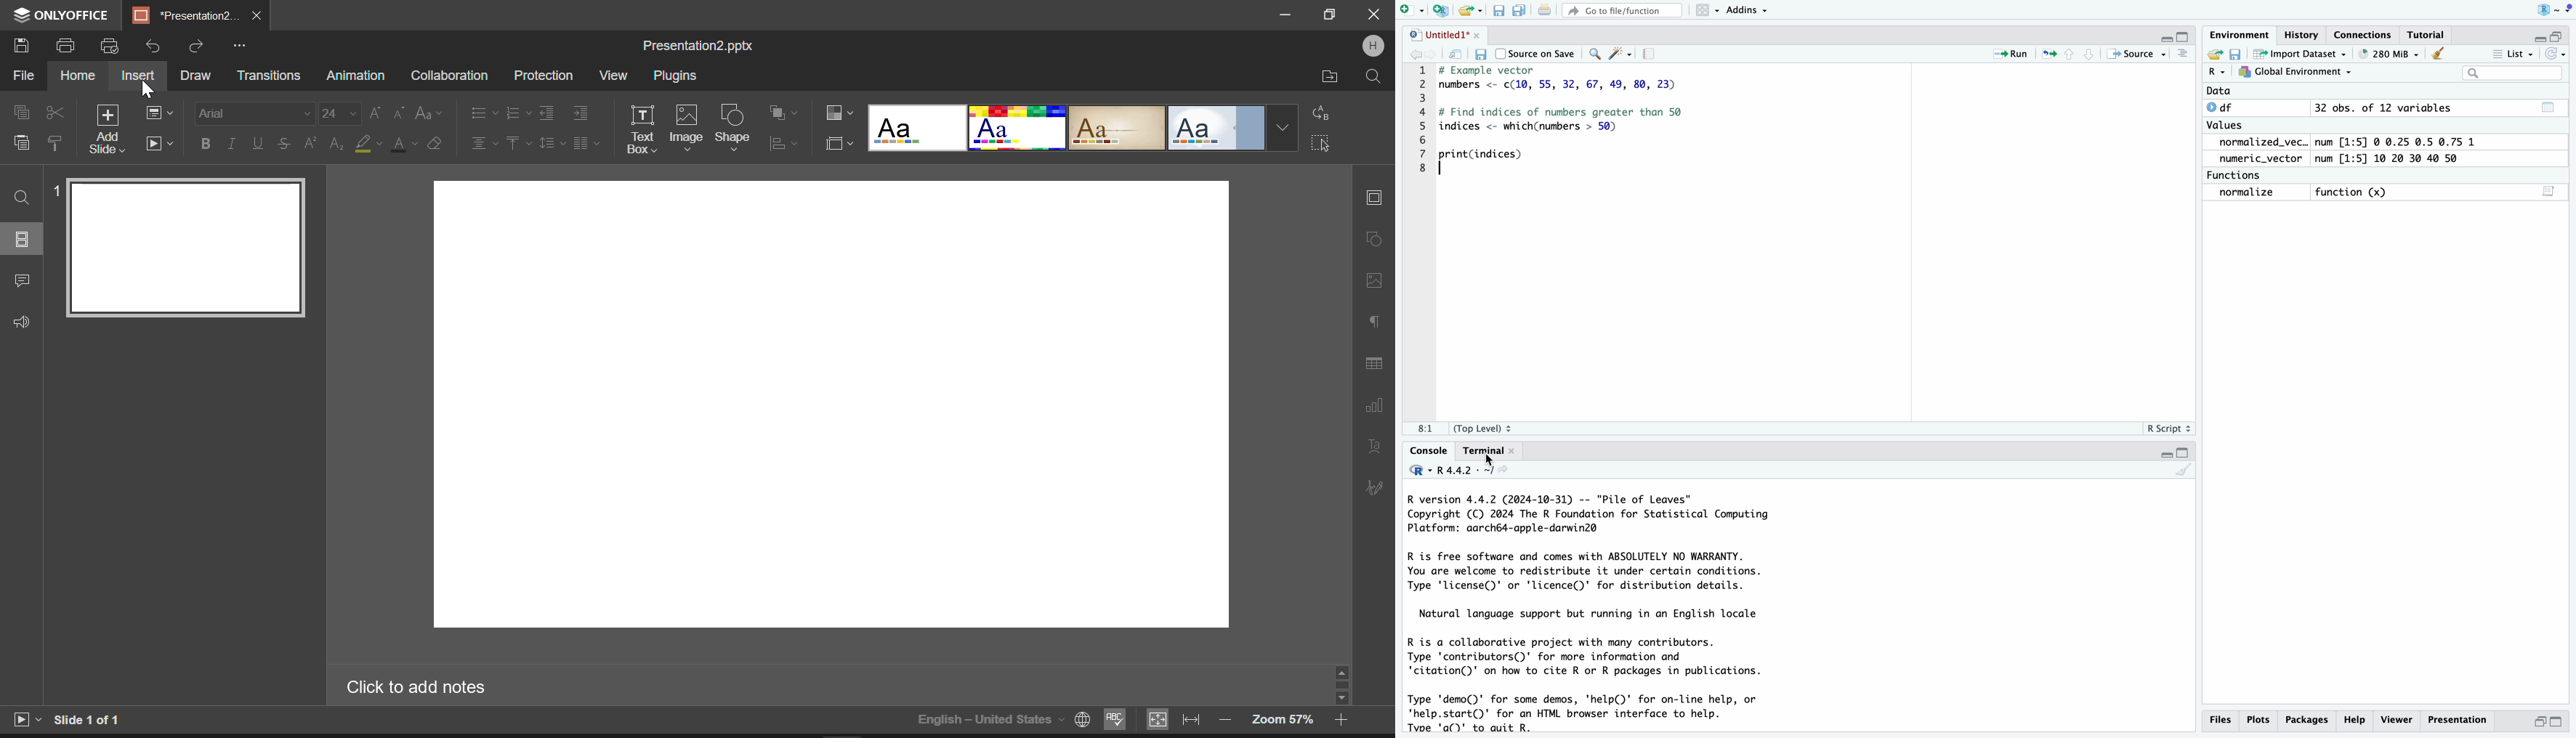 The width and height of the screenshot is (2576, 756). I want to click on  284 MiB , so click(2386, 54).